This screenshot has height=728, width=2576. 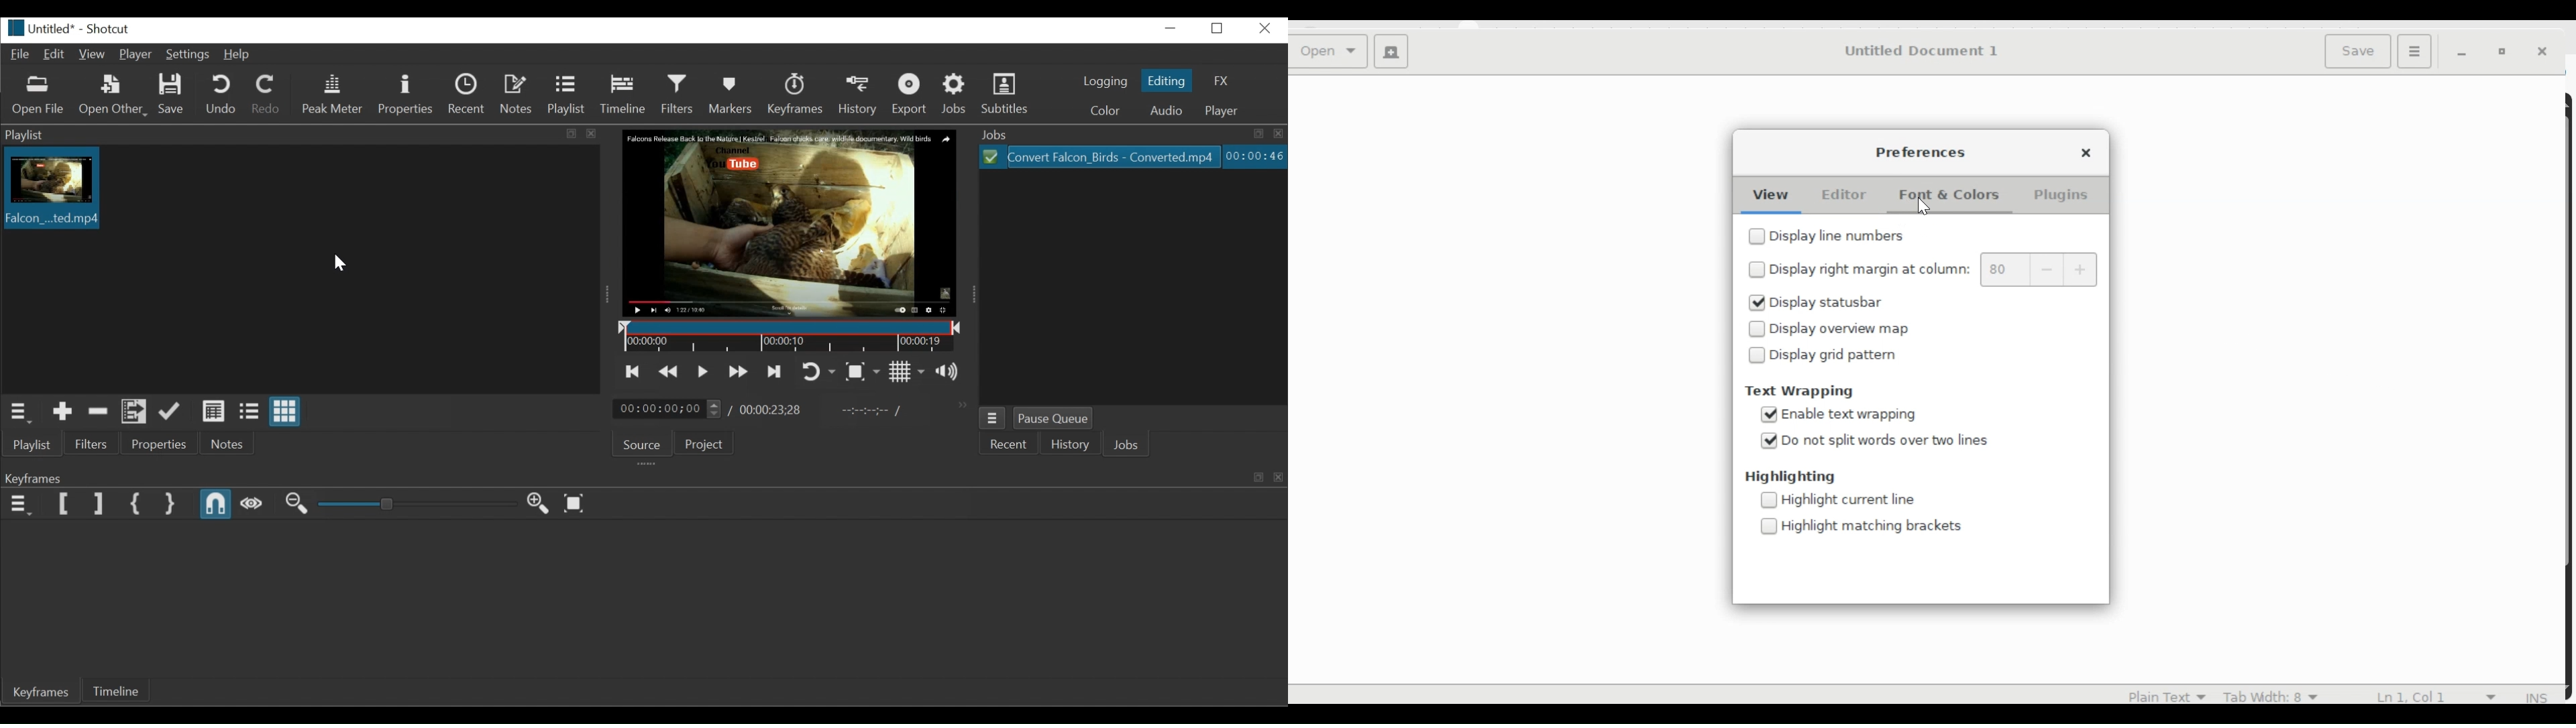 What do you see at coordinates (772, 410) in the screenshot?
I see `Total Duration` at bounding box center [772, 410].